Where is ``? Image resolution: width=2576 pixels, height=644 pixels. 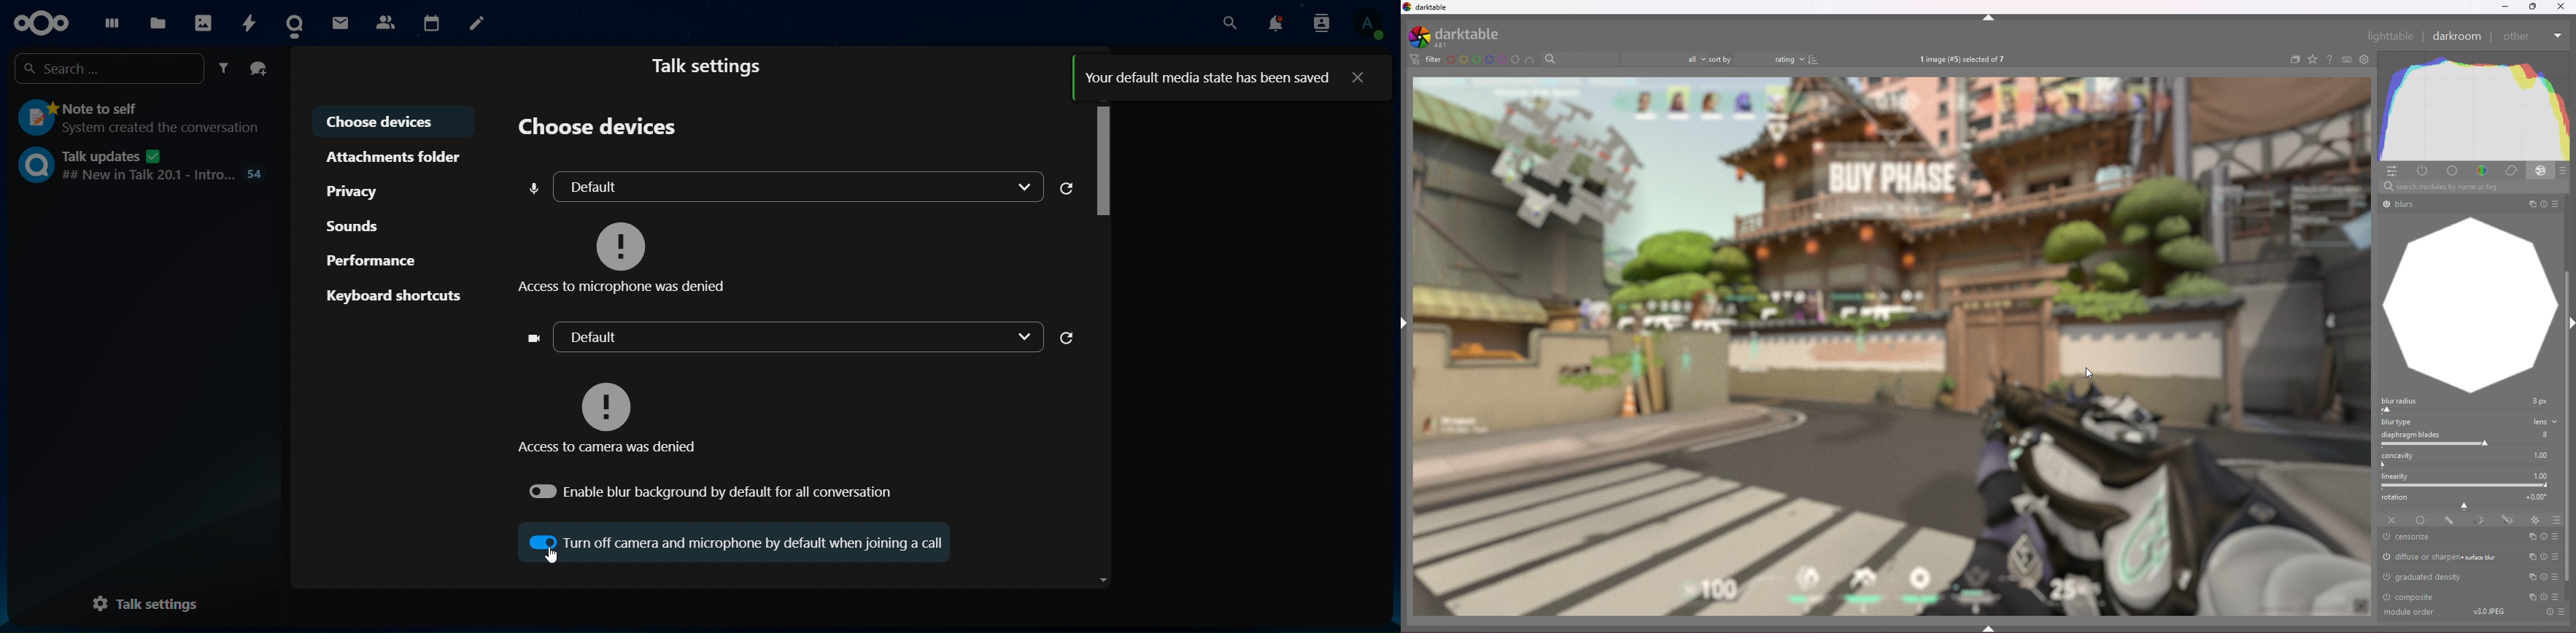
 is located at coordinates (1892, 345).